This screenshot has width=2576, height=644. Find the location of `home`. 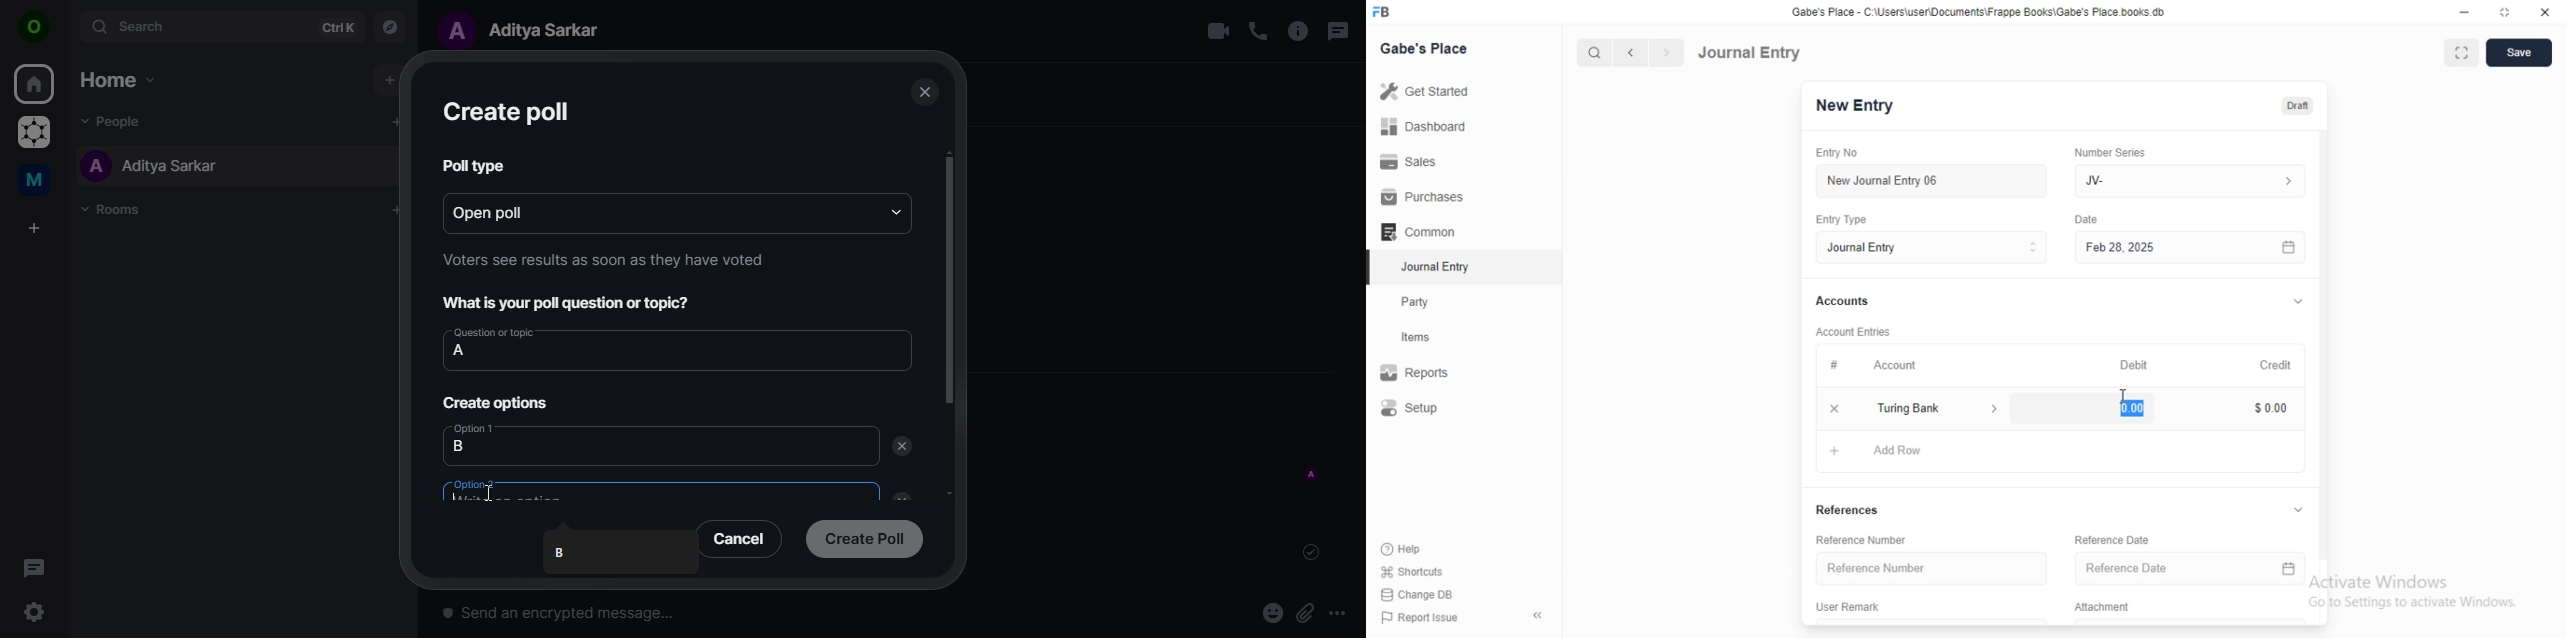

home is located at coordinates (36, 85).